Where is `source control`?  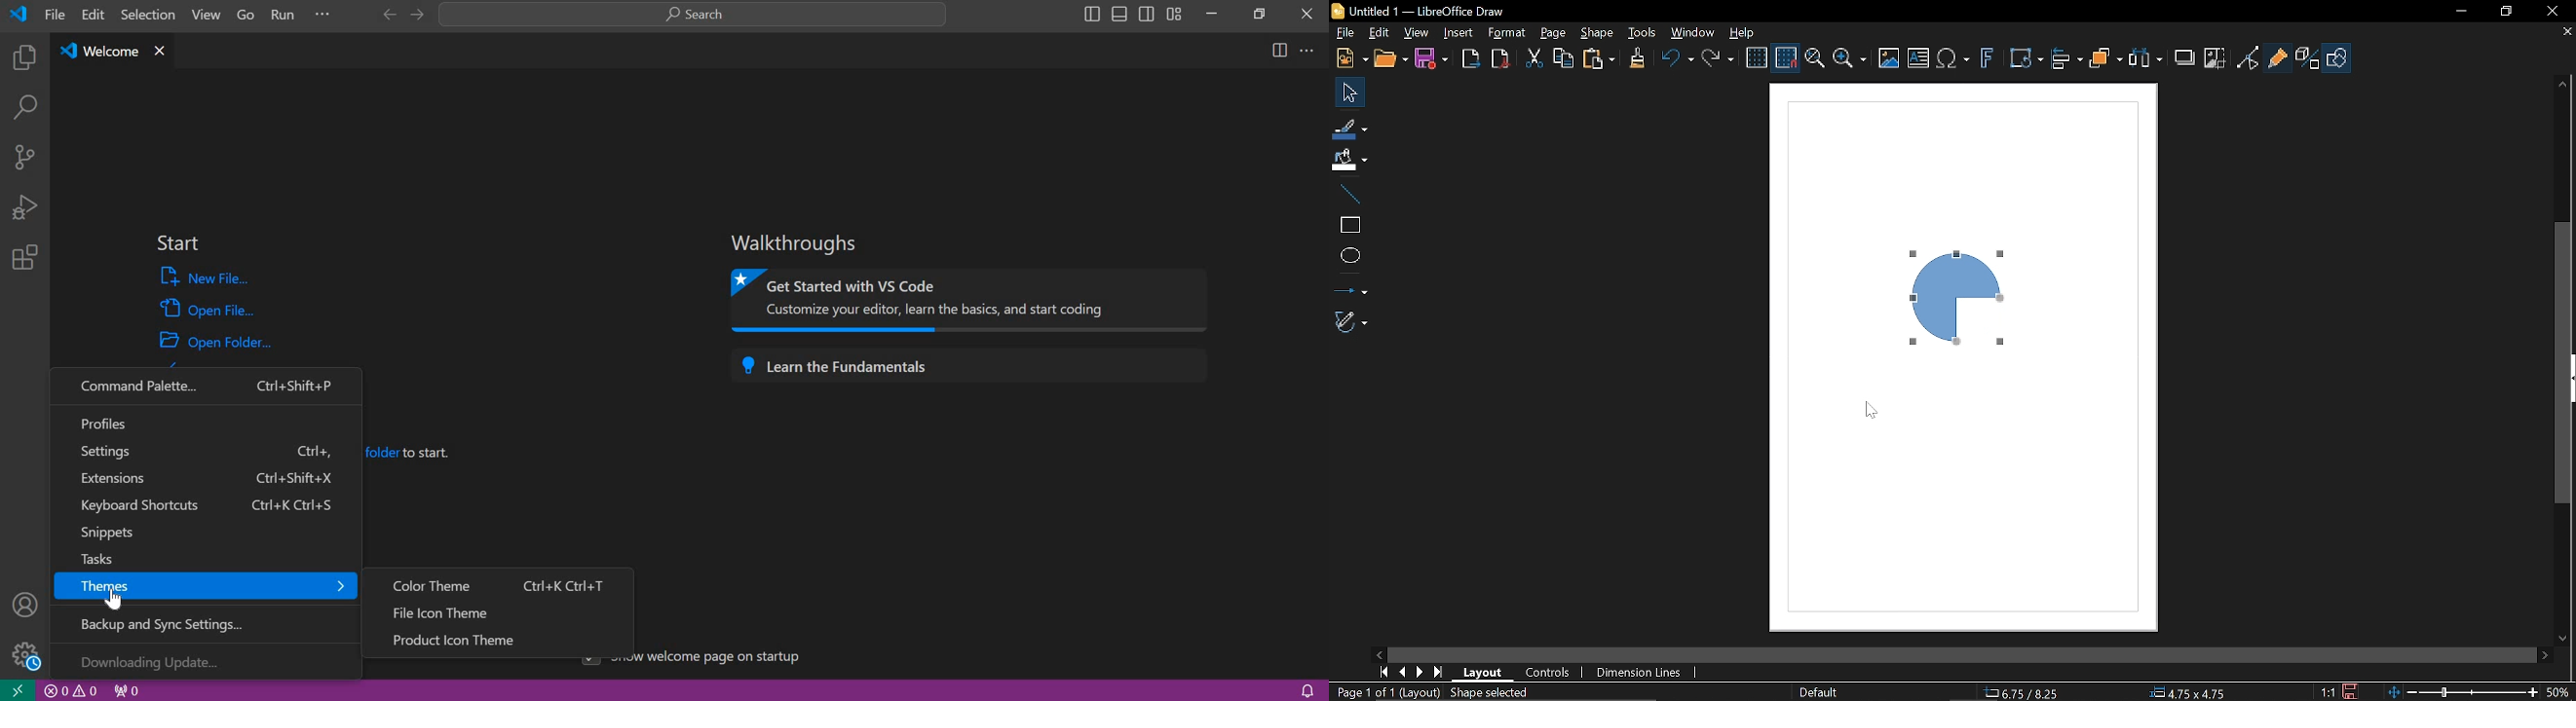
source control is located at coordinates (24, 156).